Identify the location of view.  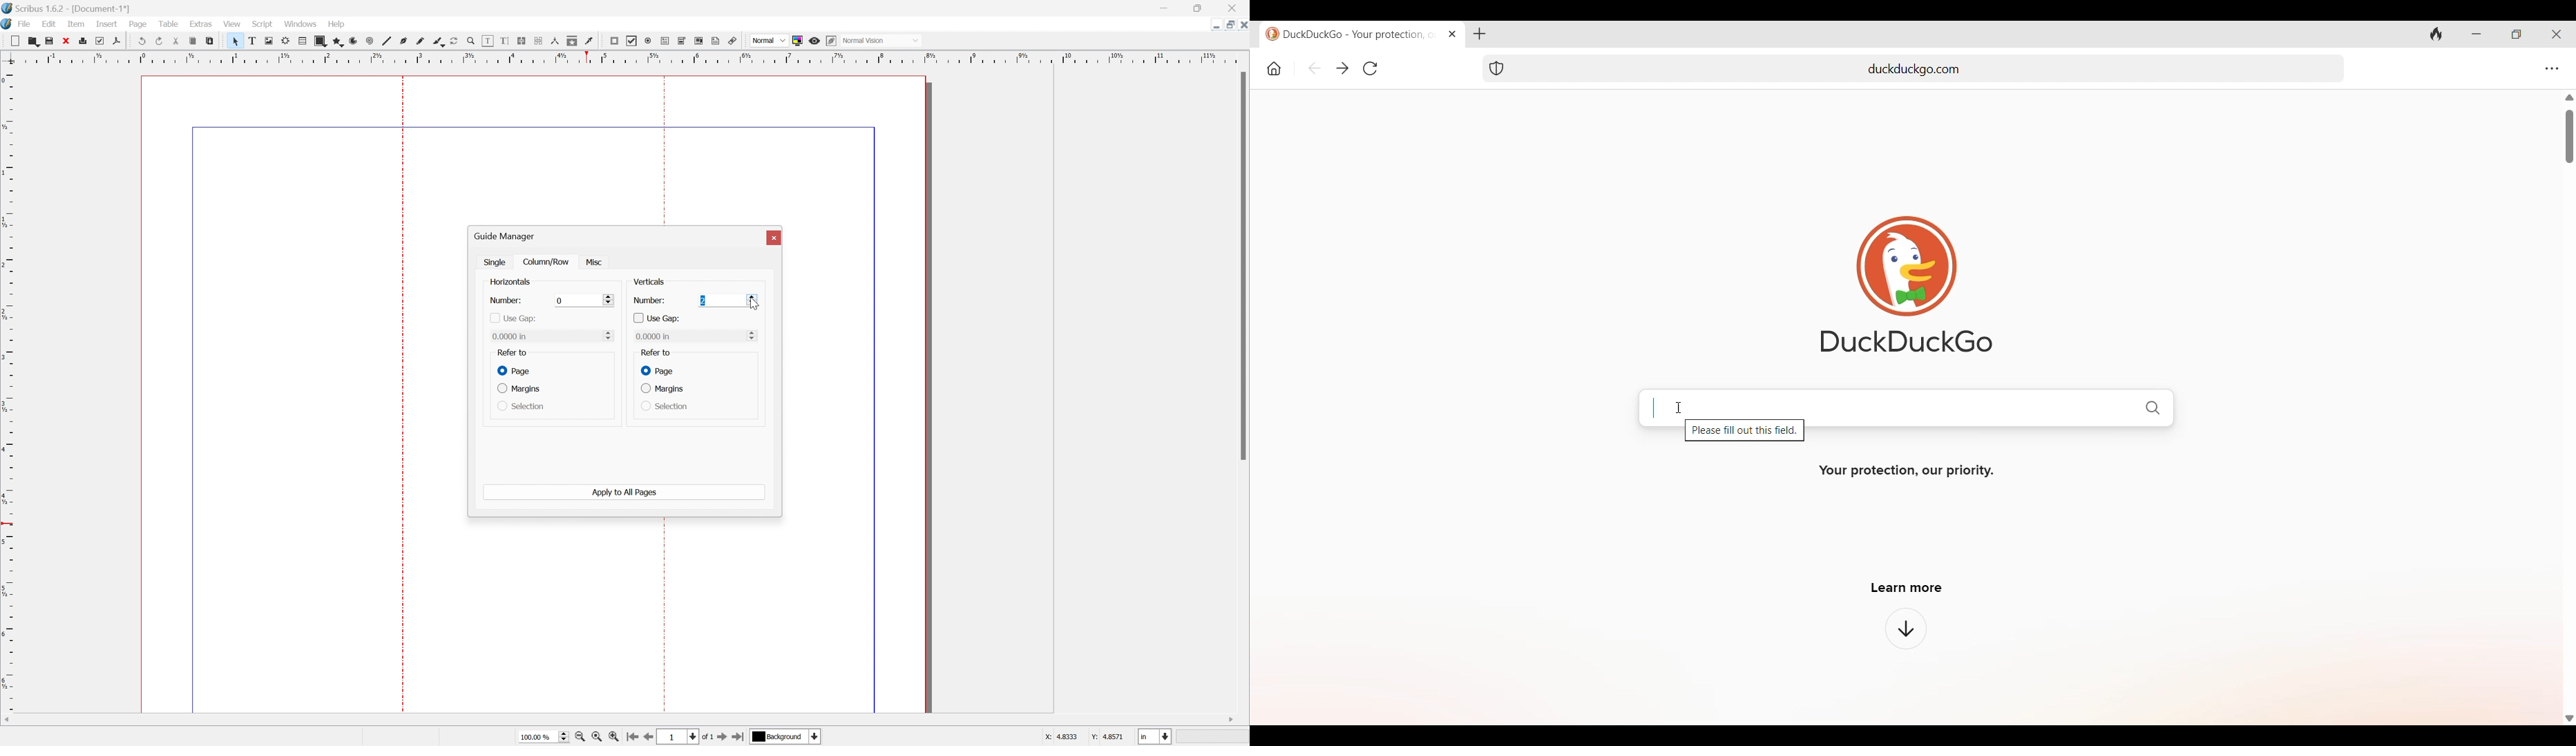
(234, 25).